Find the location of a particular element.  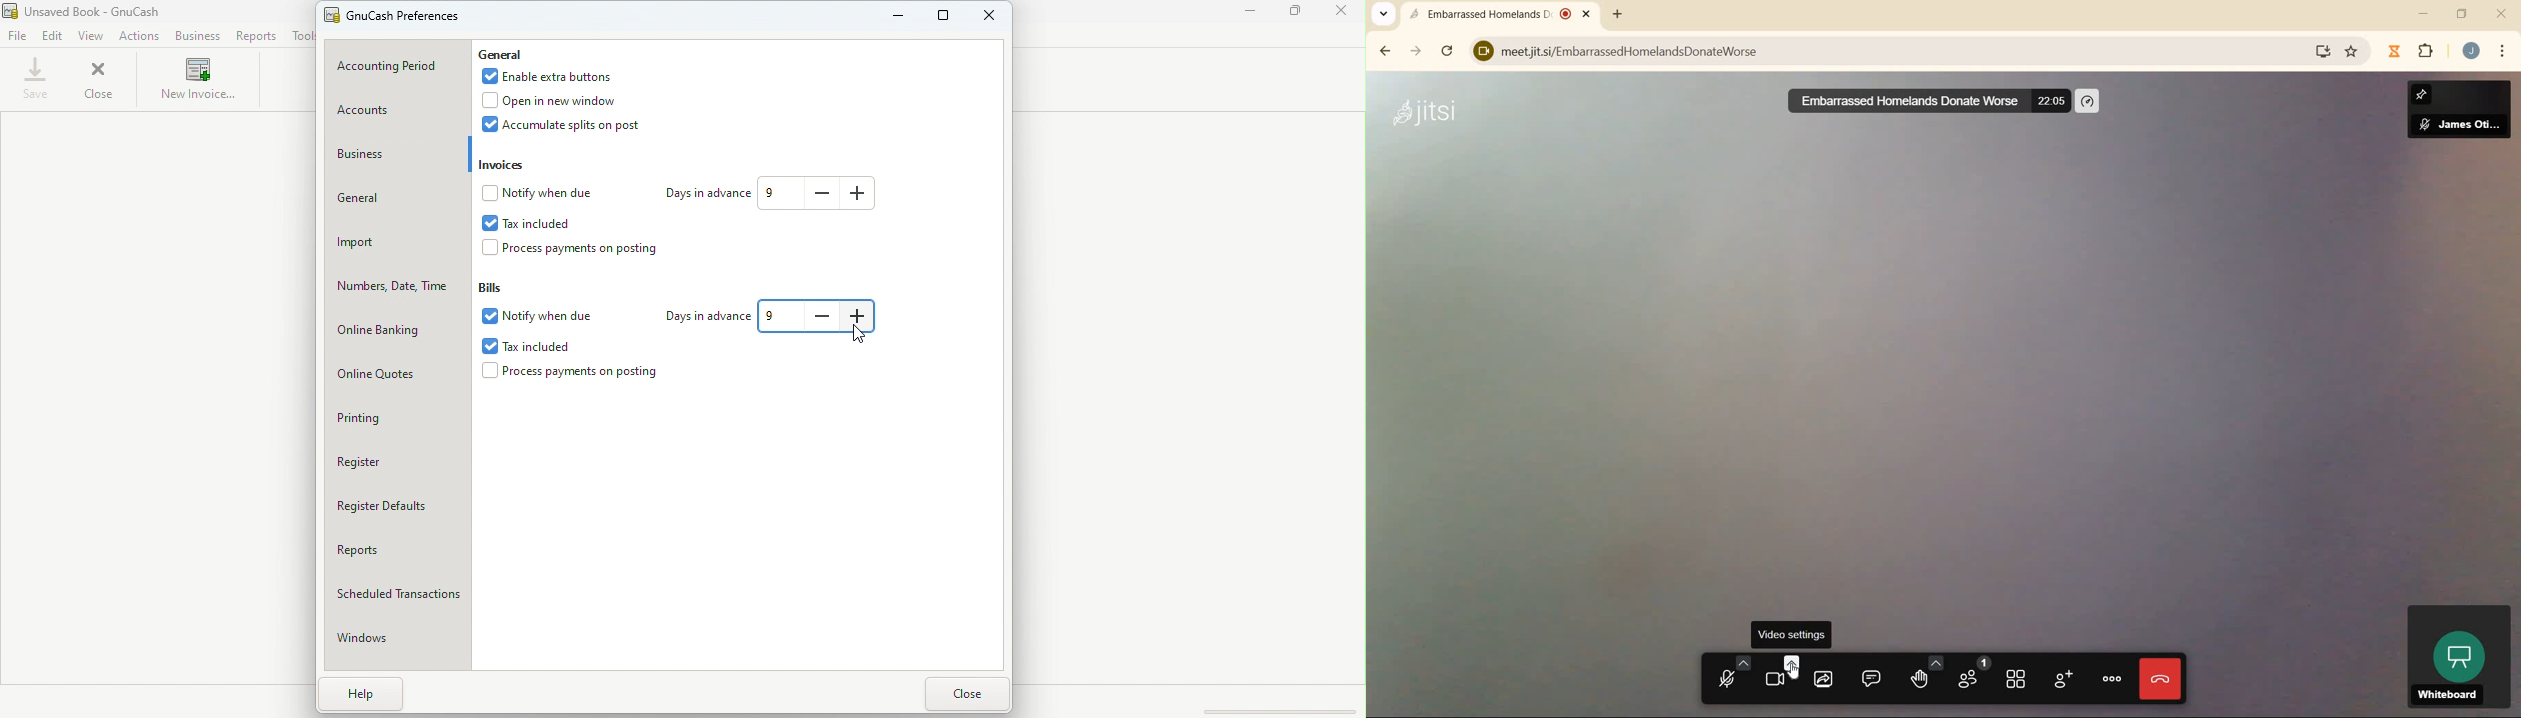

General is located at coordinates (393, 200).